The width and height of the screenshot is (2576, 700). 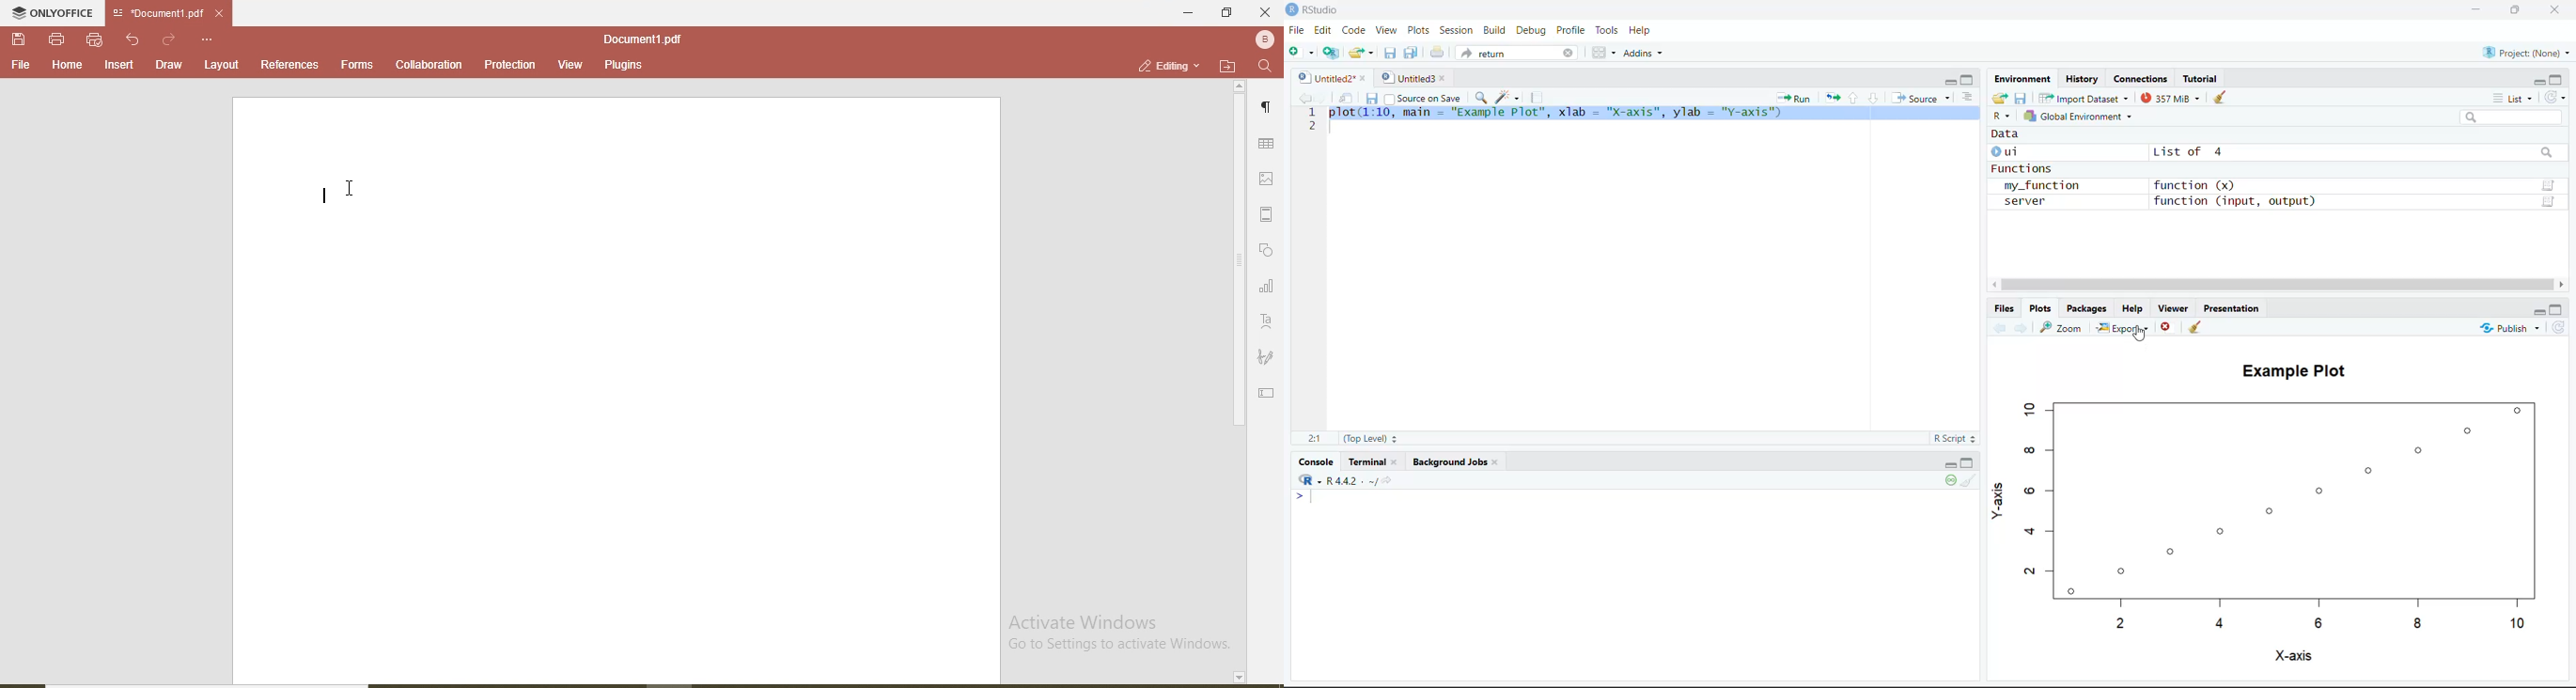 What do you see at coordinates (1831, 97) in the screenshot?
I see `Re-run the previous code region (Ctrl + Alt + P)` at bounding box center [1831, 97].